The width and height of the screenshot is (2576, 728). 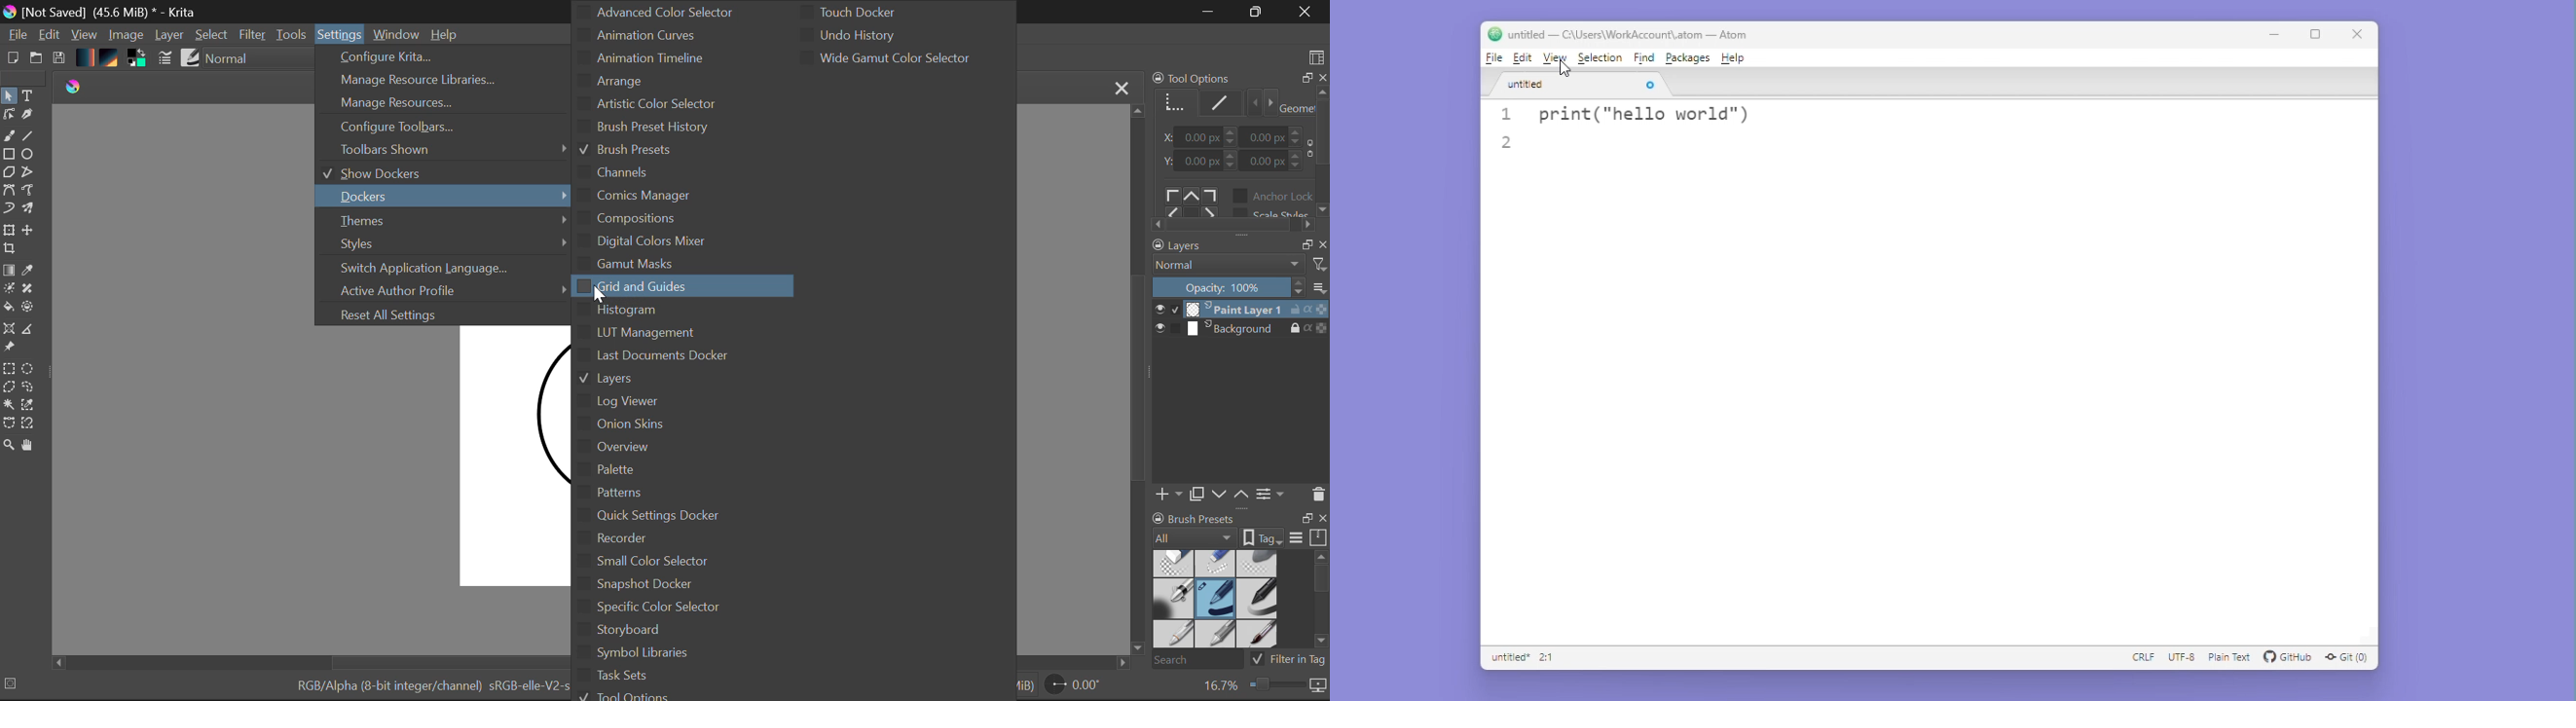 I want to click on Animation Curves, so click(x=670, y=33).